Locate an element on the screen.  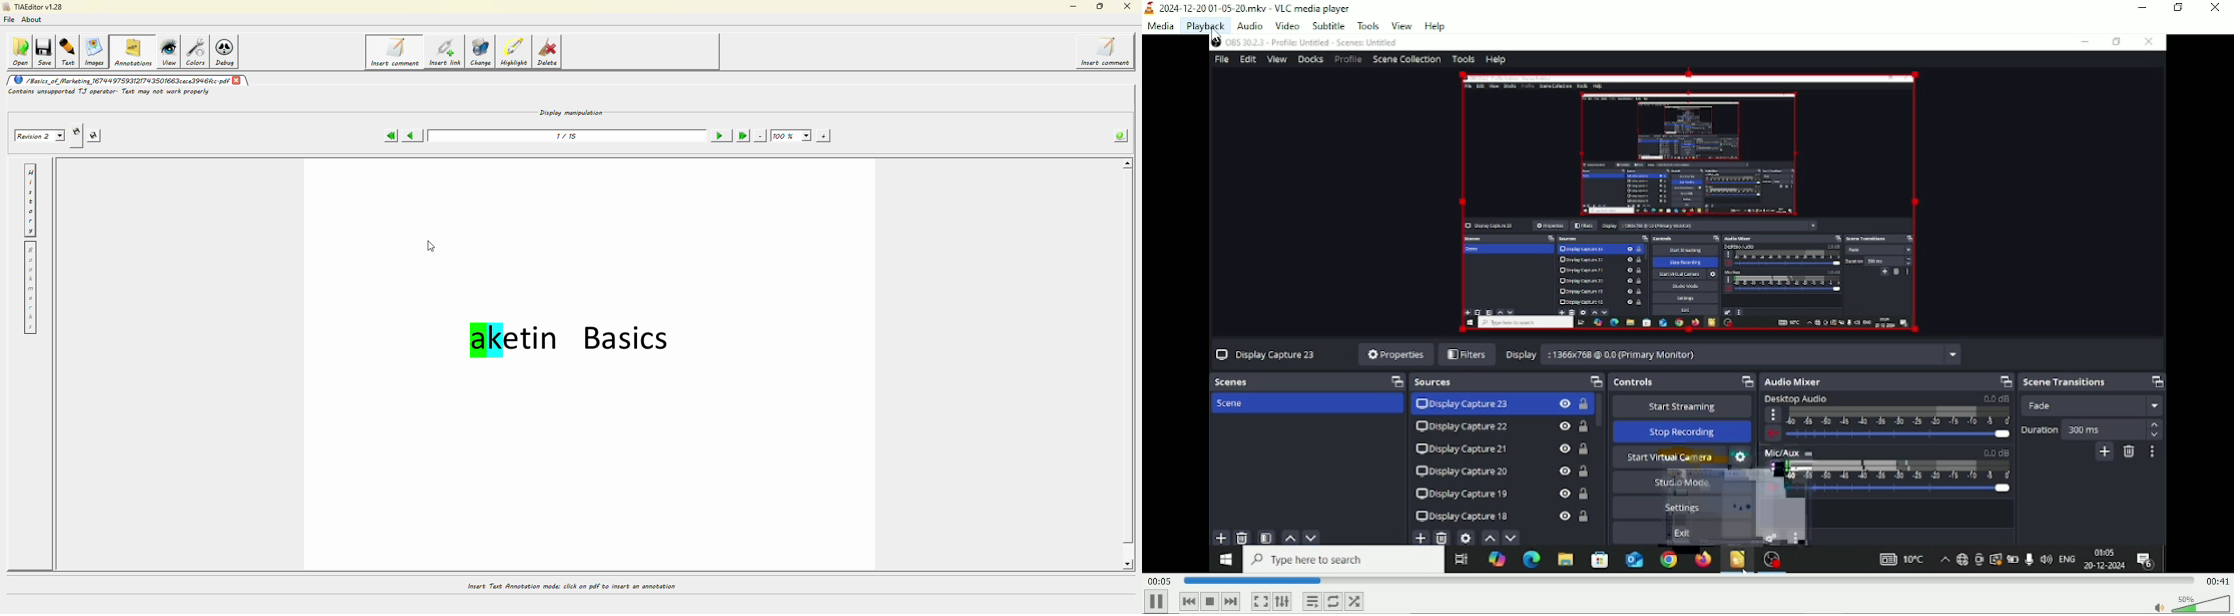
Total duration is located at coordinates (2216, 581).